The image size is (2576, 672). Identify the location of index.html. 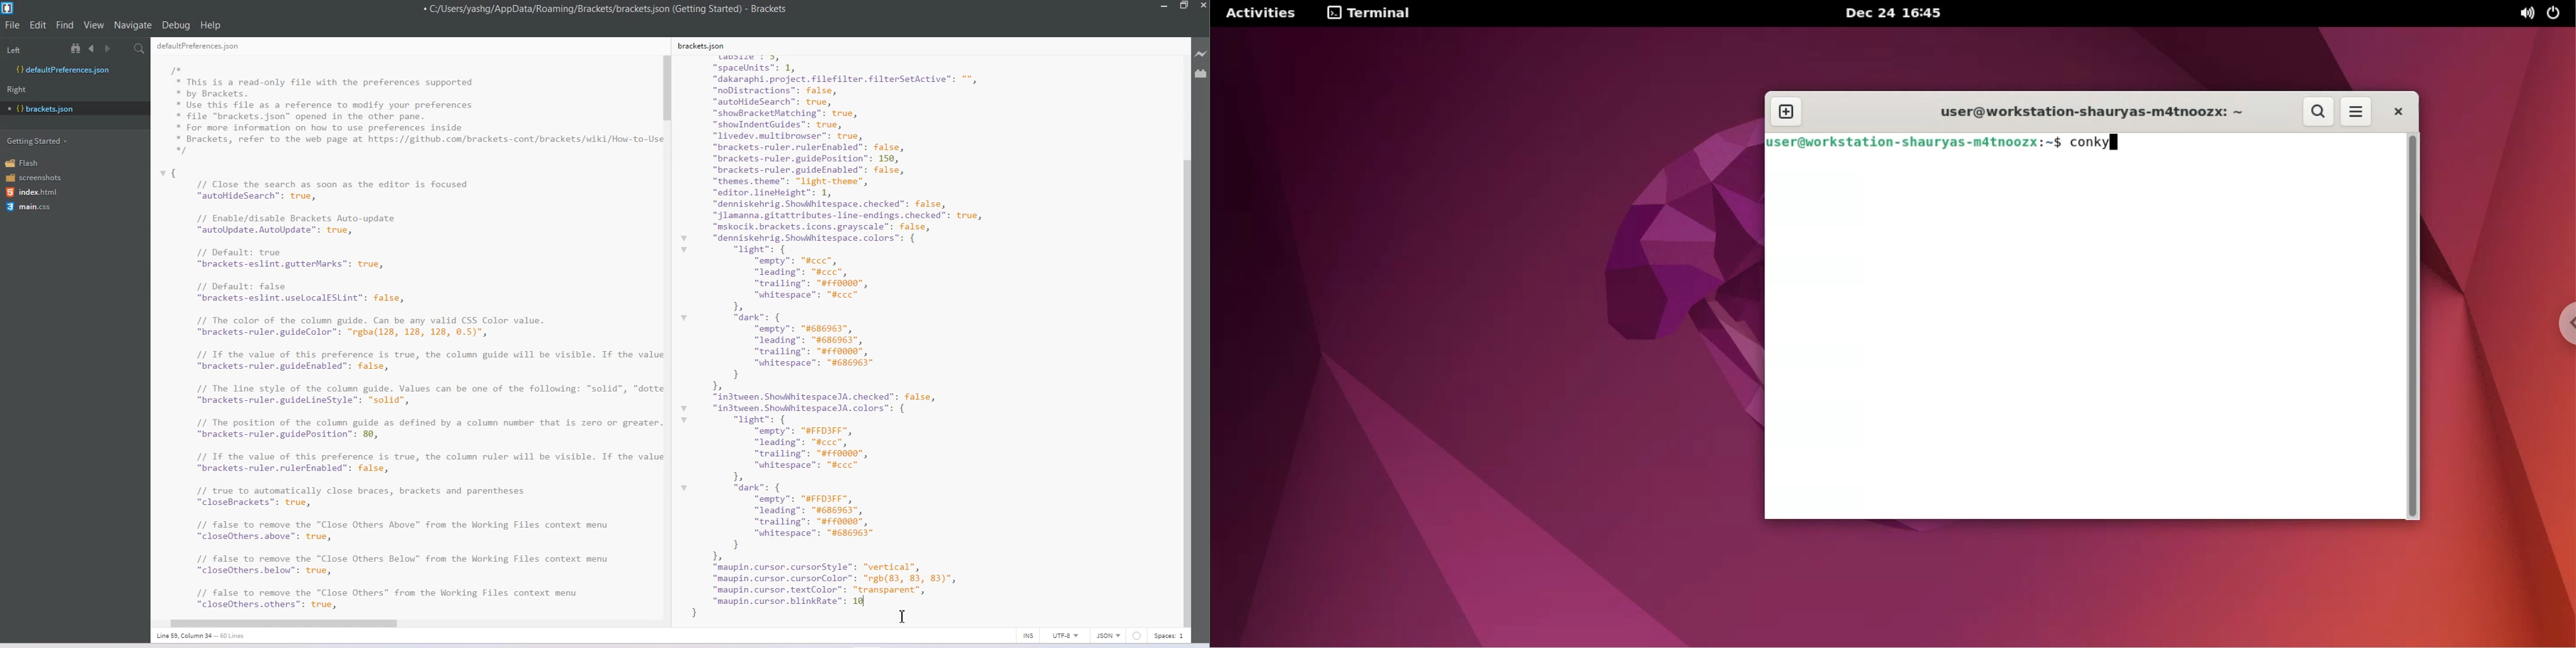
(36, 192).